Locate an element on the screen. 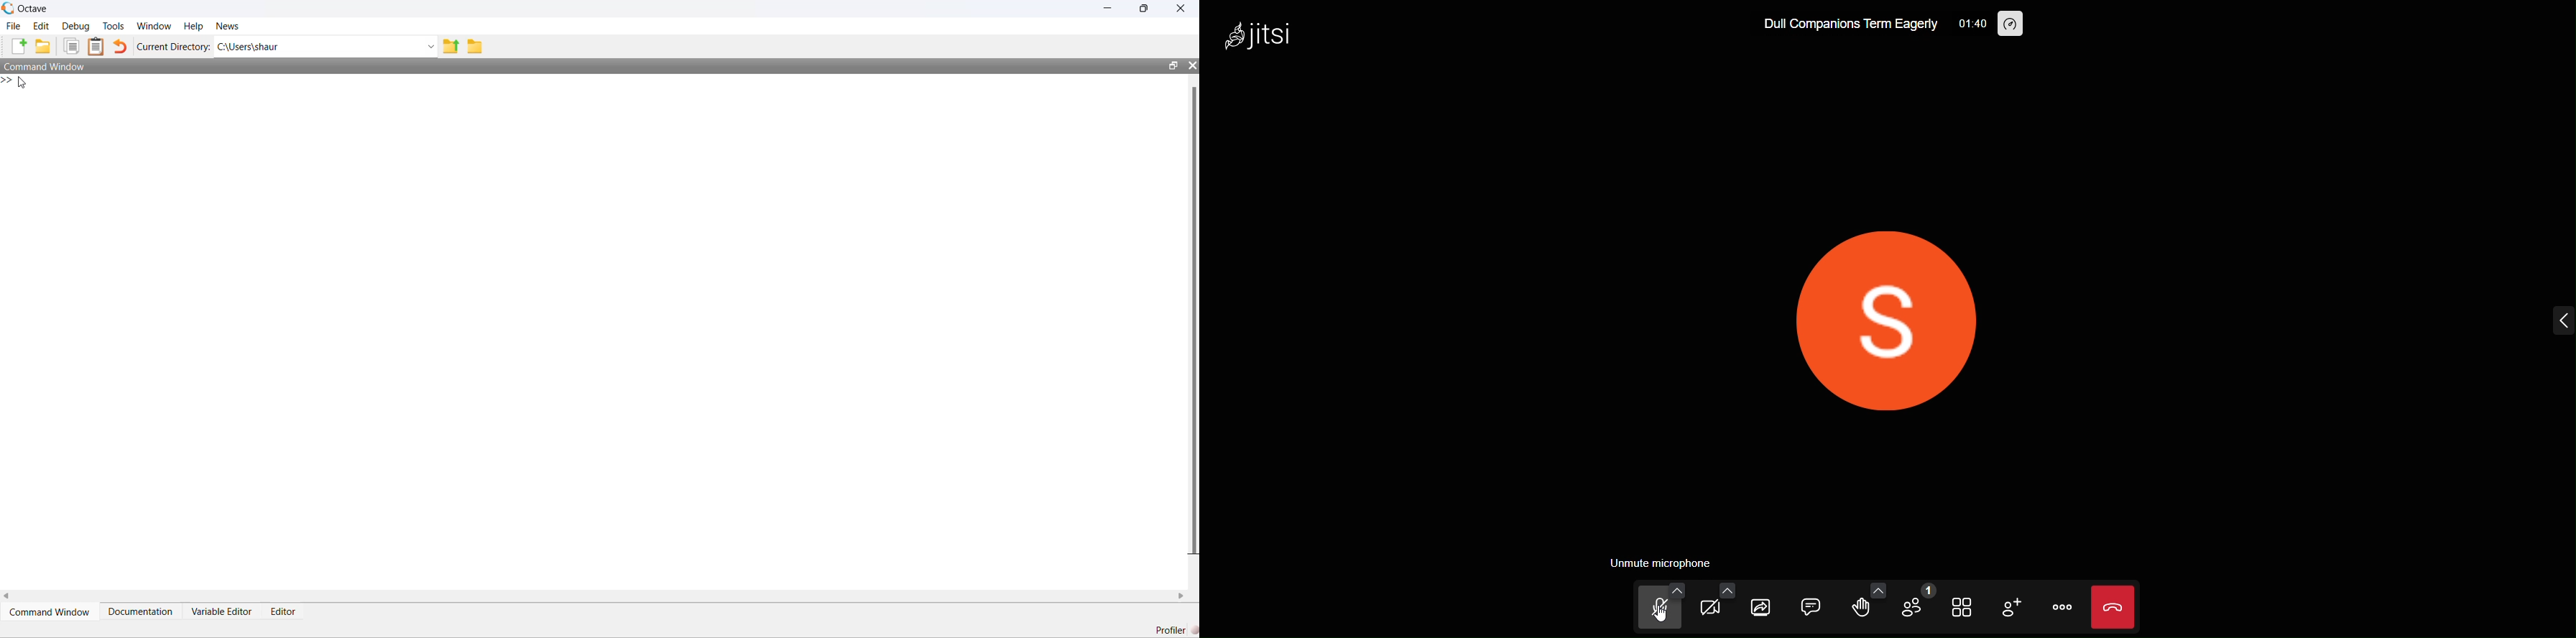 The width and height of the screenshot is (2576, 644). Tools. is located at coordinates (113, 26).